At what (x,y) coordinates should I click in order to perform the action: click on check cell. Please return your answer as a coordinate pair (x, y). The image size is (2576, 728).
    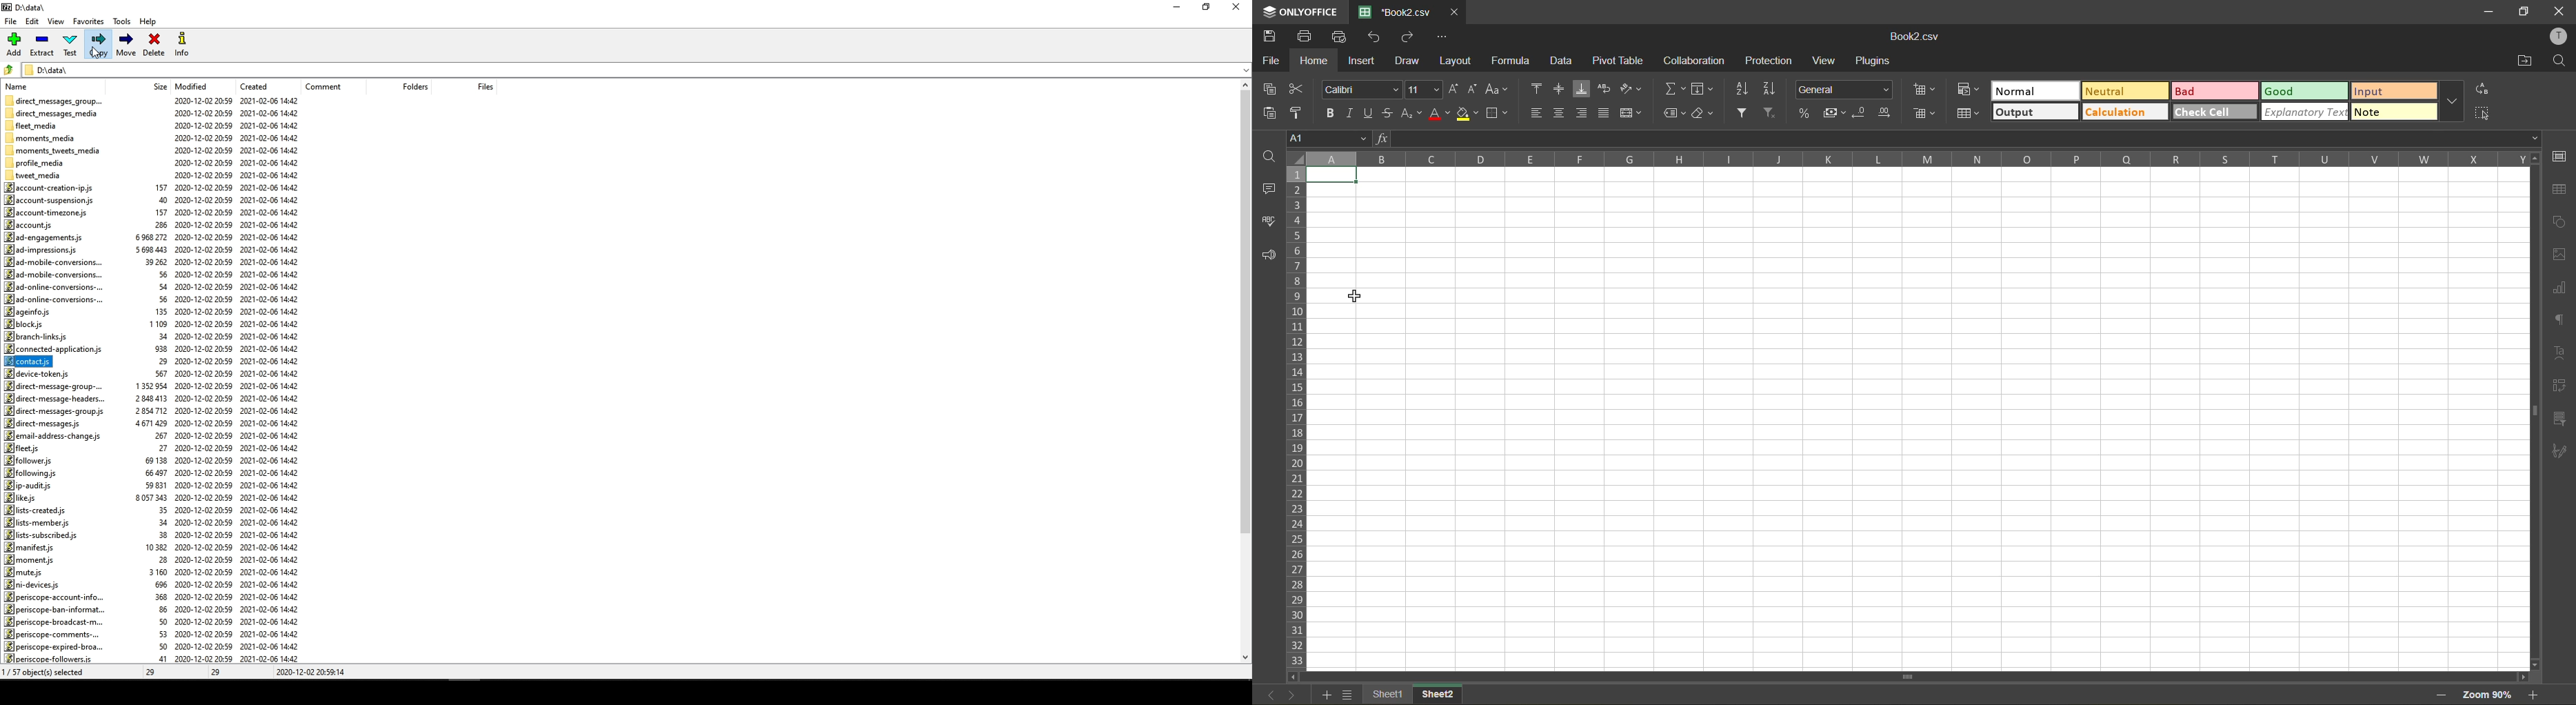
    Looking at the image, I should click on (2215, 112).